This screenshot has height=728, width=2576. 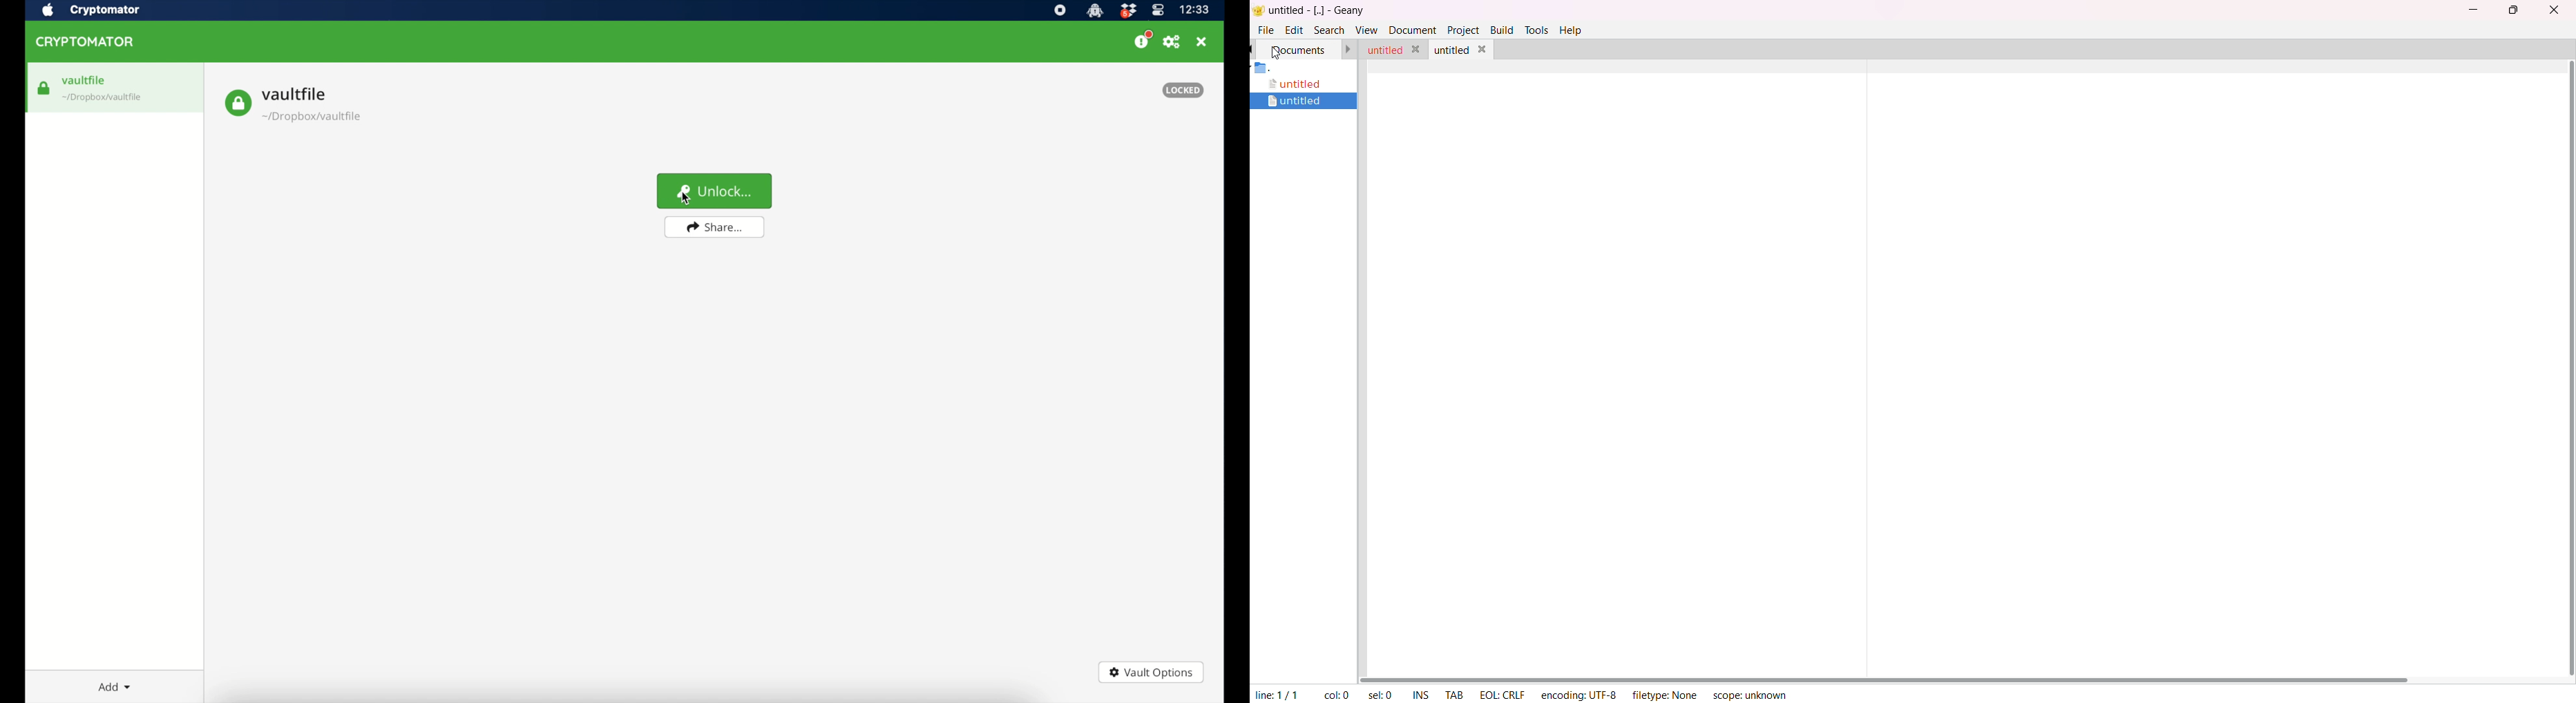 What do you see at coordinates (1452, 52) in the screenshot?
I see `untitled ` at bounding box center [1452, 52].